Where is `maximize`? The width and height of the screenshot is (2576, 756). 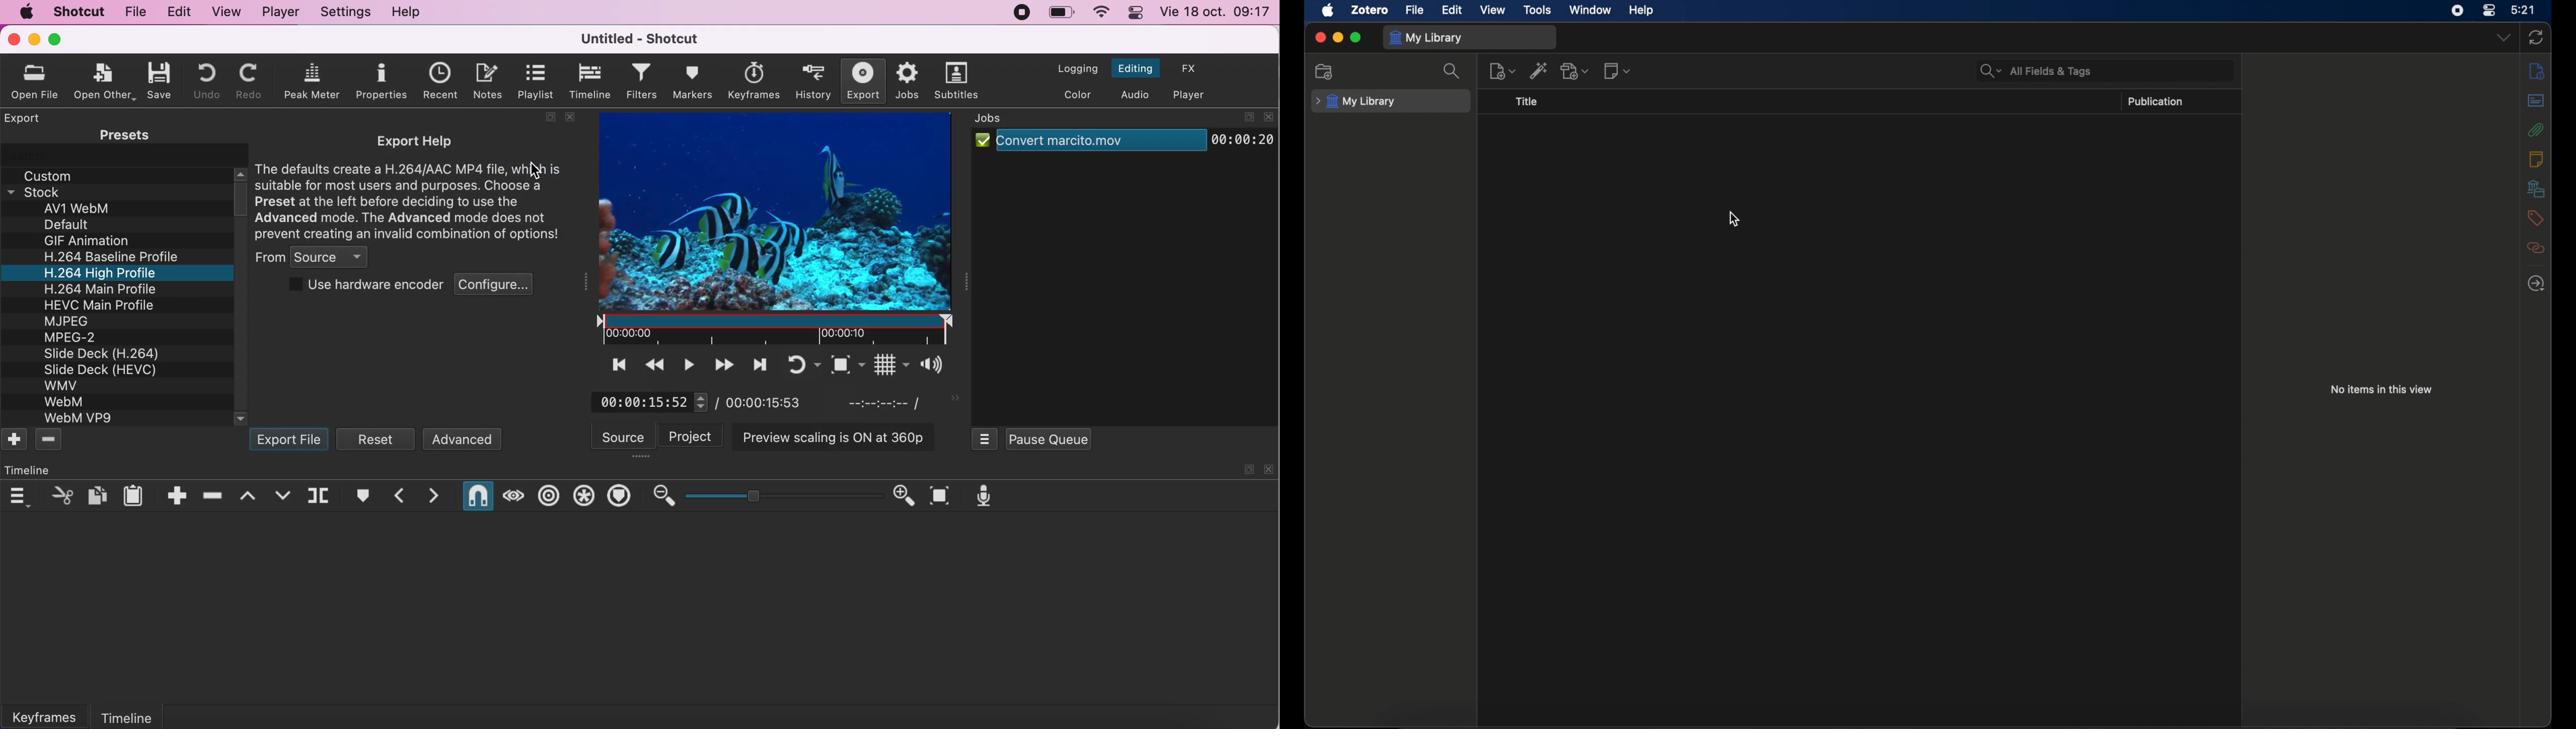 maximize is located at coordinates (1248, 116).